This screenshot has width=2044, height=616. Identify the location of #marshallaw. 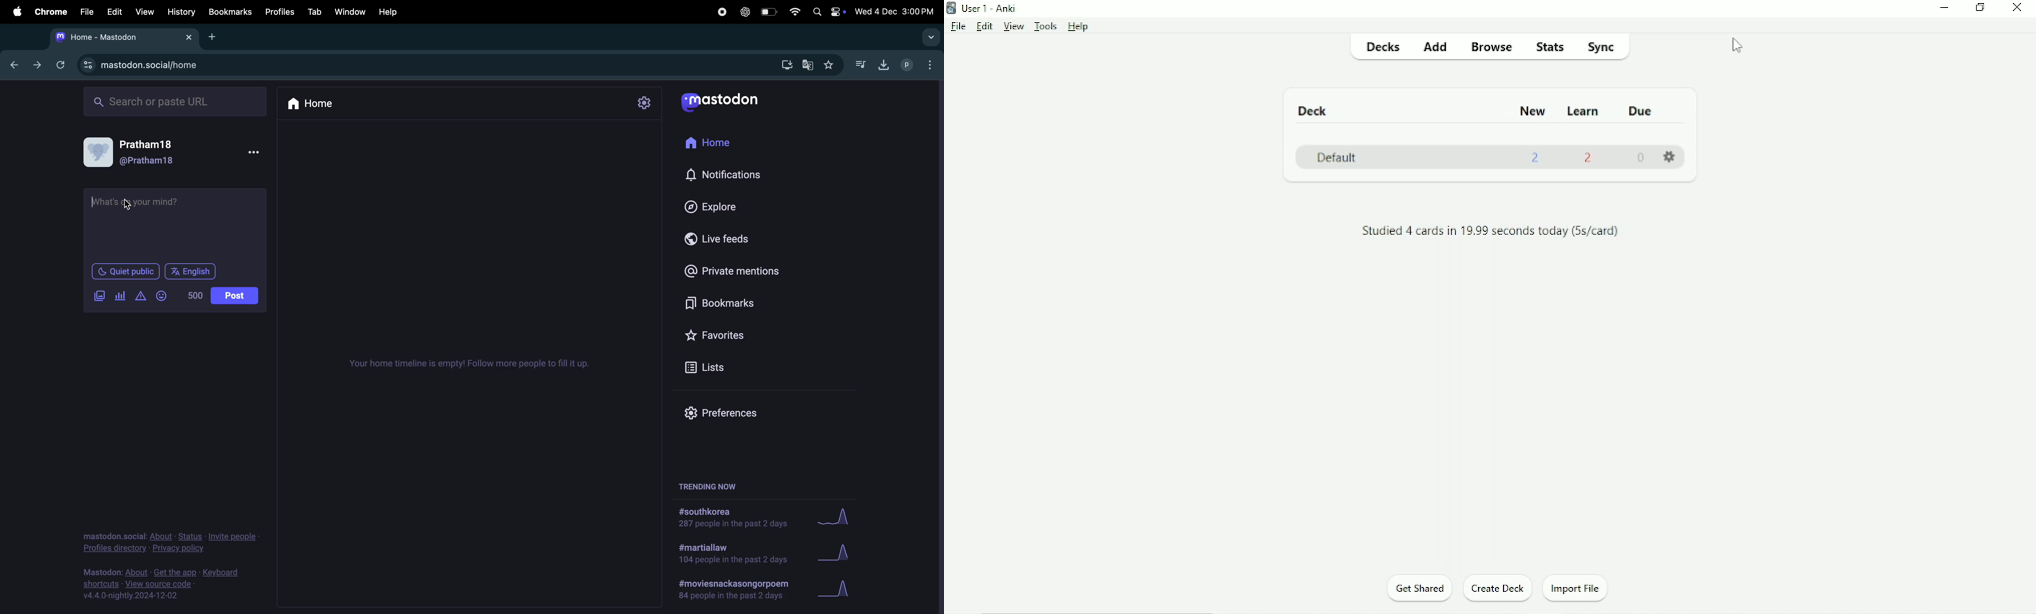
(733, 554).